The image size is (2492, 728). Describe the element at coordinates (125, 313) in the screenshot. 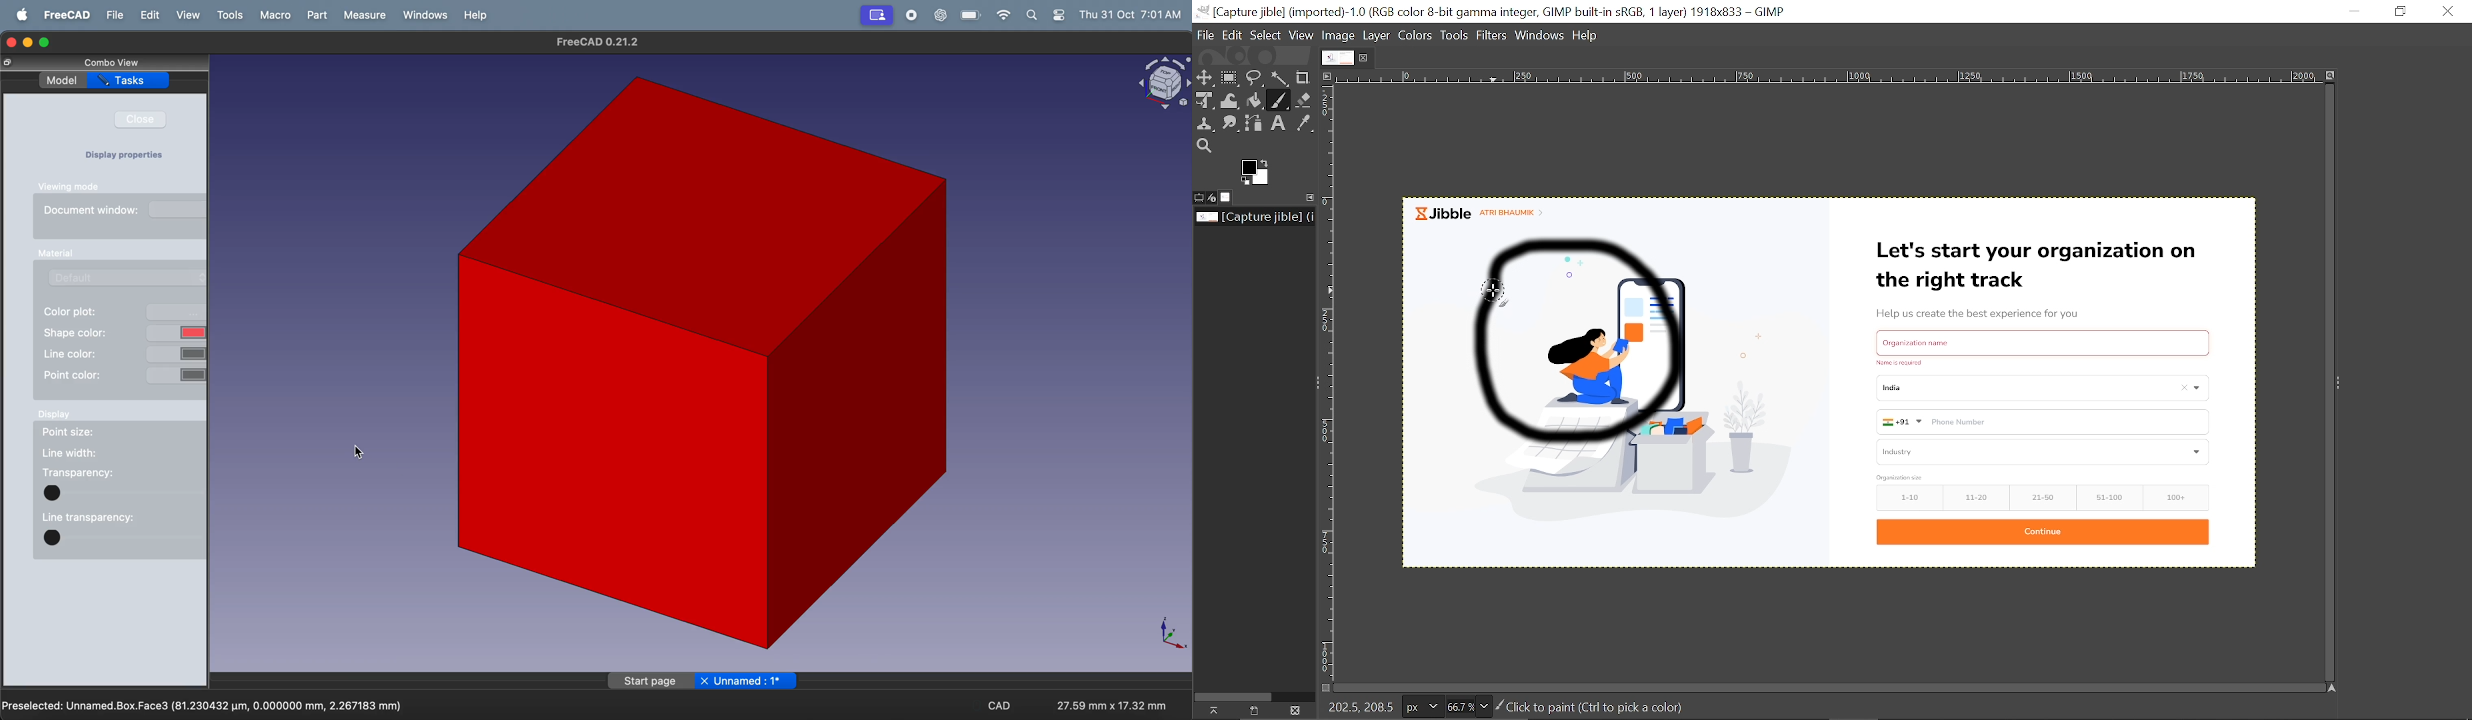

I see `color plot` at that location.